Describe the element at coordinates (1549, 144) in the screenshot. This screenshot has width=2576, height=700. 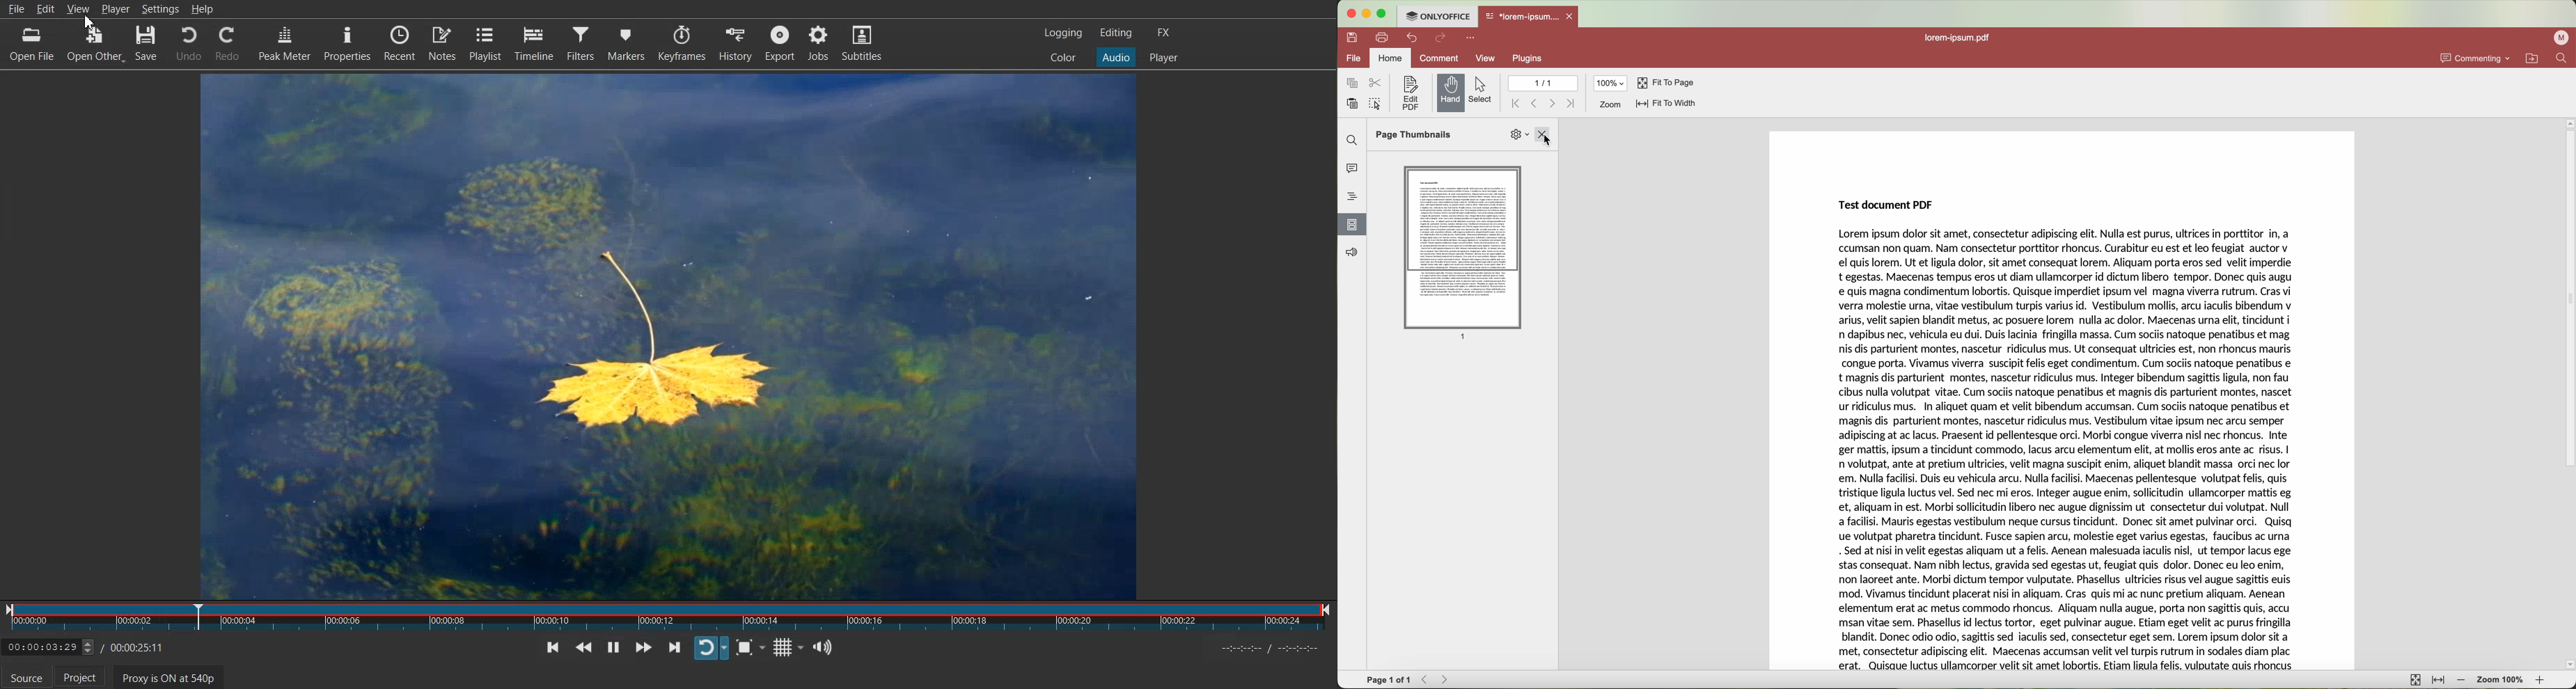
I see `Cursor` at that location.